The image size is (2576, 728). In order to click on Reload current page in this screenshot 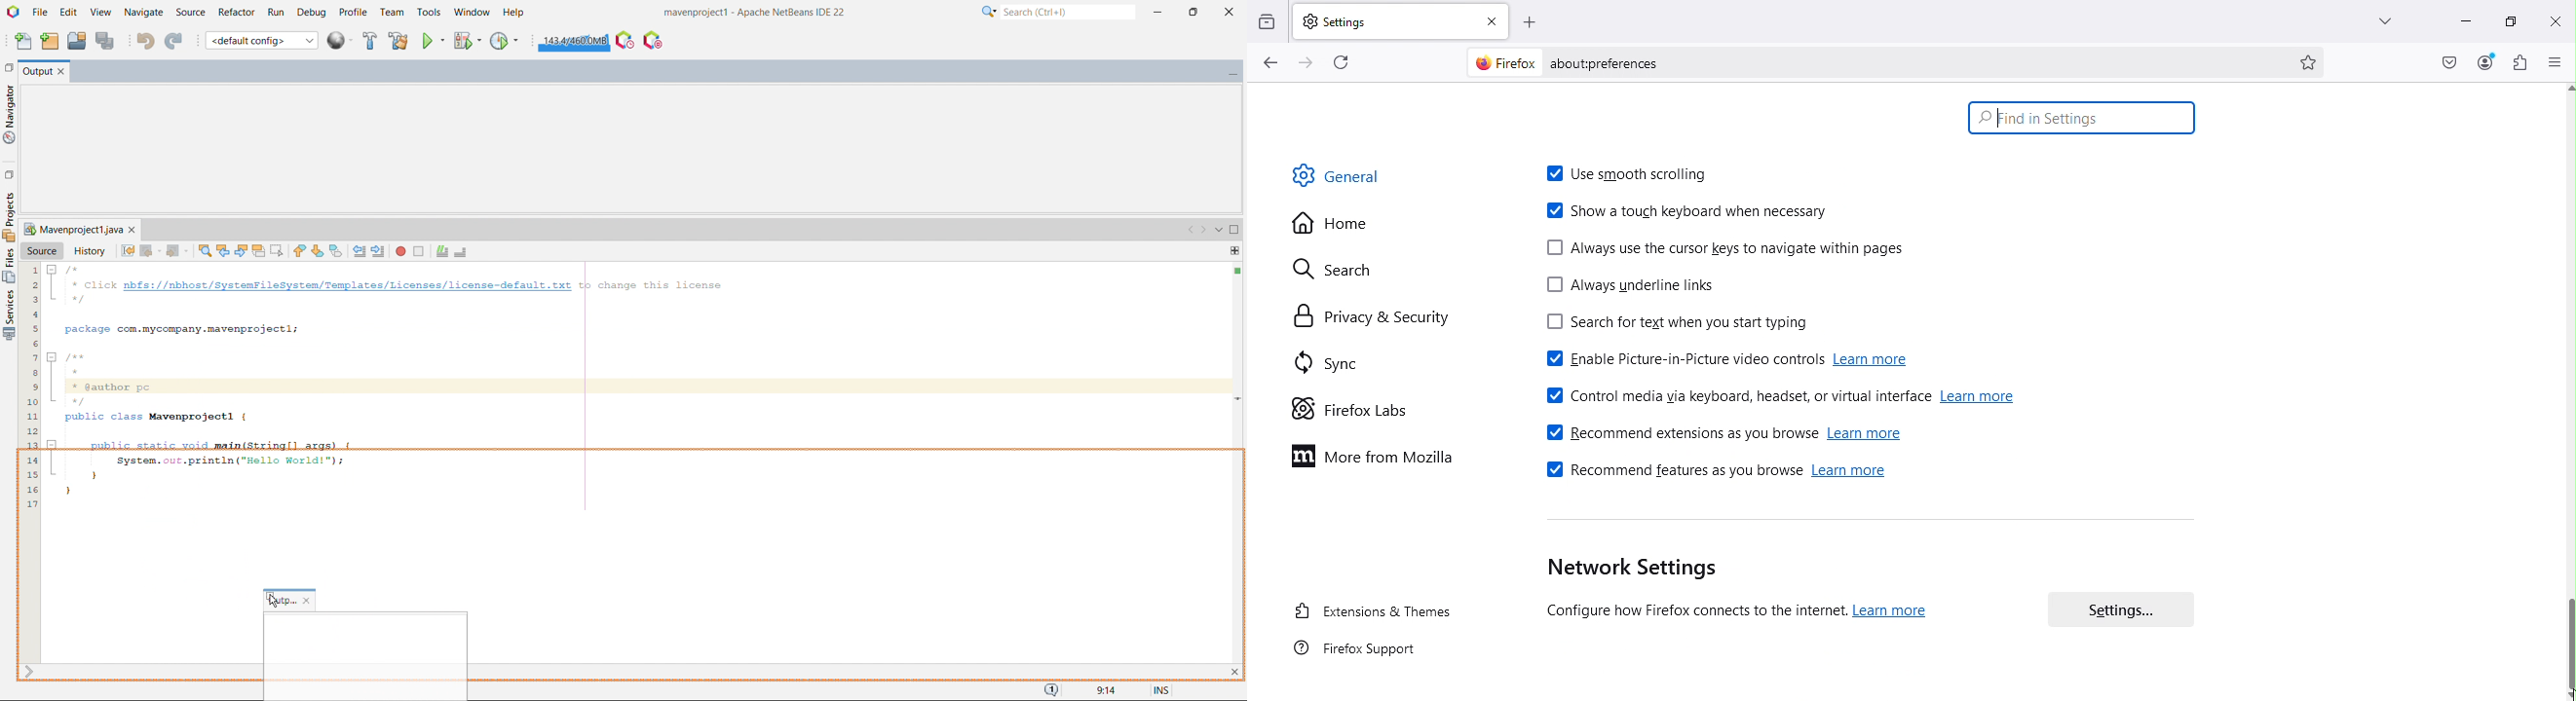, I will do `click(1344, 60)`.